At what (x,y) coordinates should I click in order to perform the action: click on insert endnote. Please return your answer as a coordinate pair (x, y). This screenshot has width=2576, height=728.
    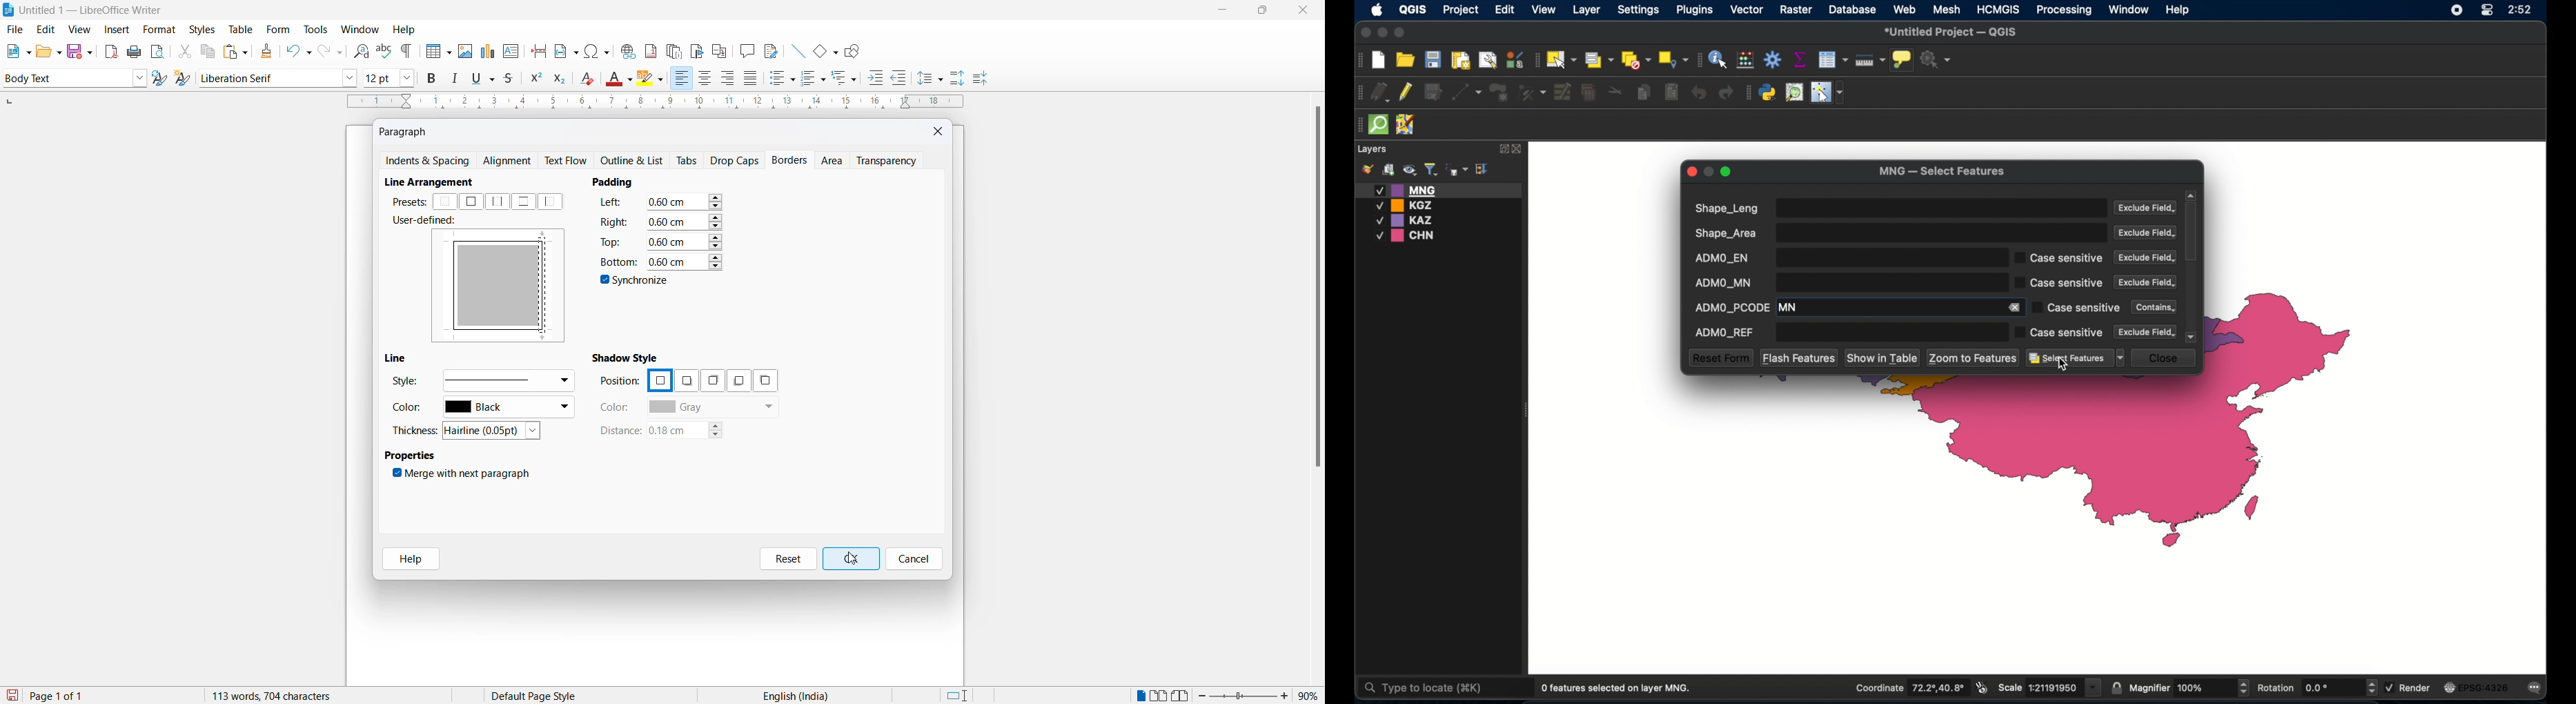
    Looking at the image, I should click on (671, 49).